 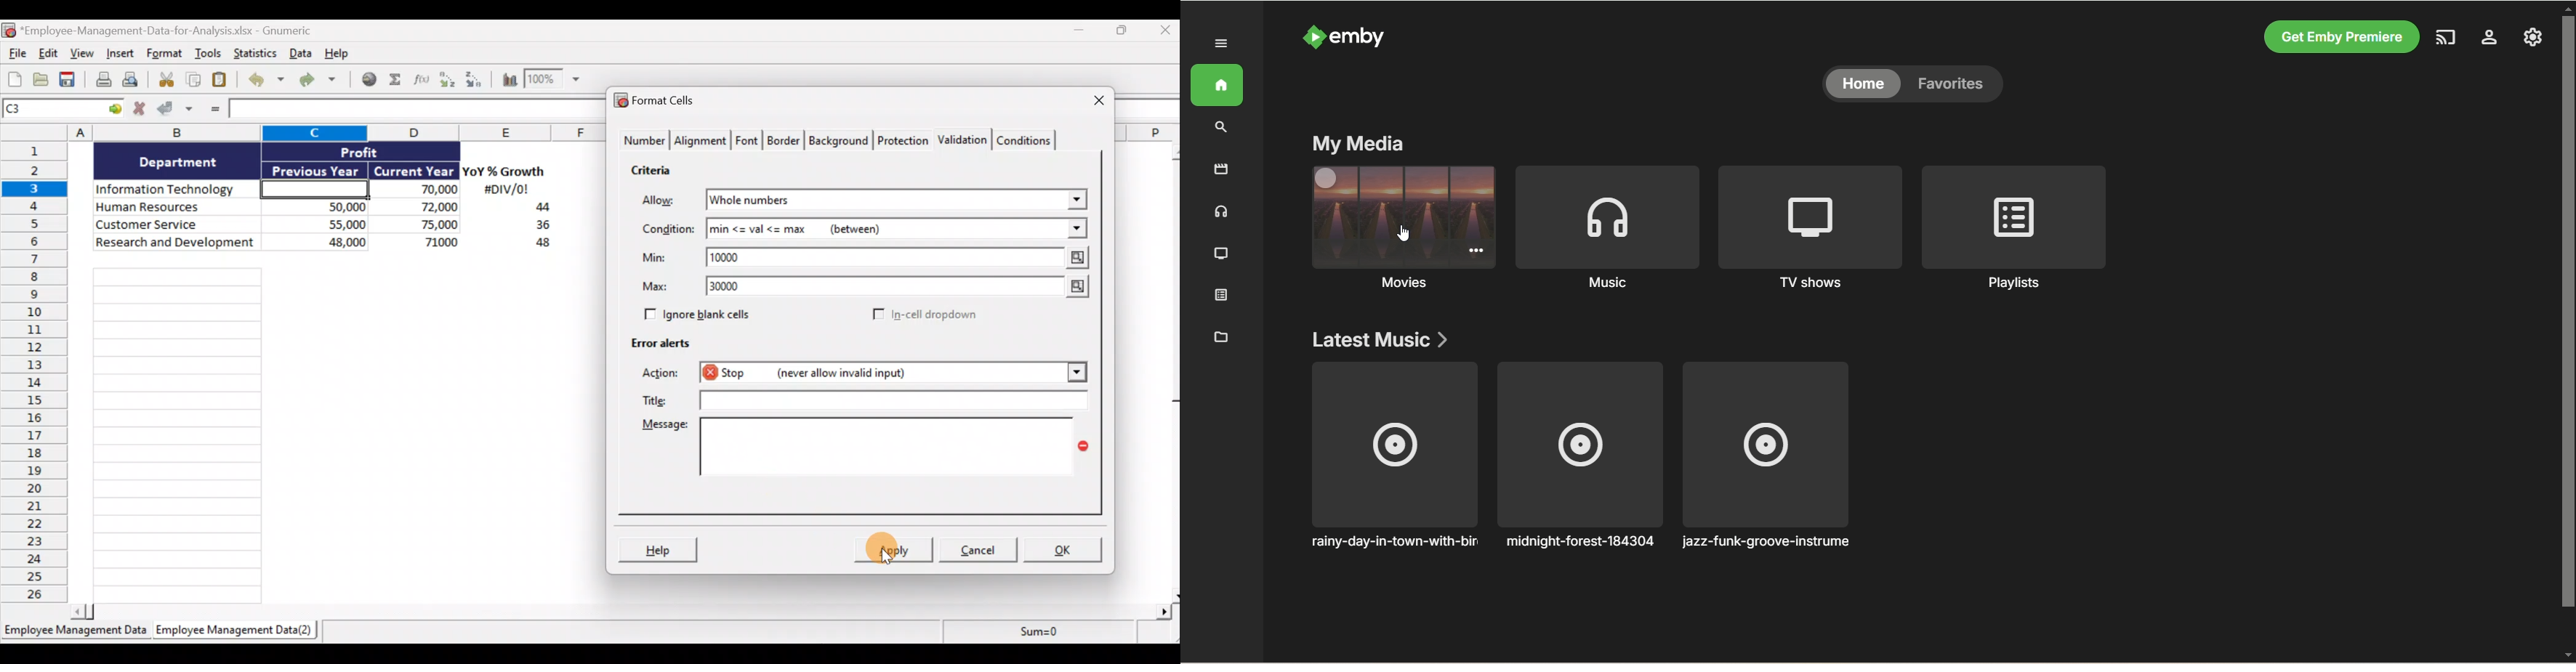 What do you see at coordinates (209, 55) in the screenshot?
I see `Tools` at bounding box center [209, 55].